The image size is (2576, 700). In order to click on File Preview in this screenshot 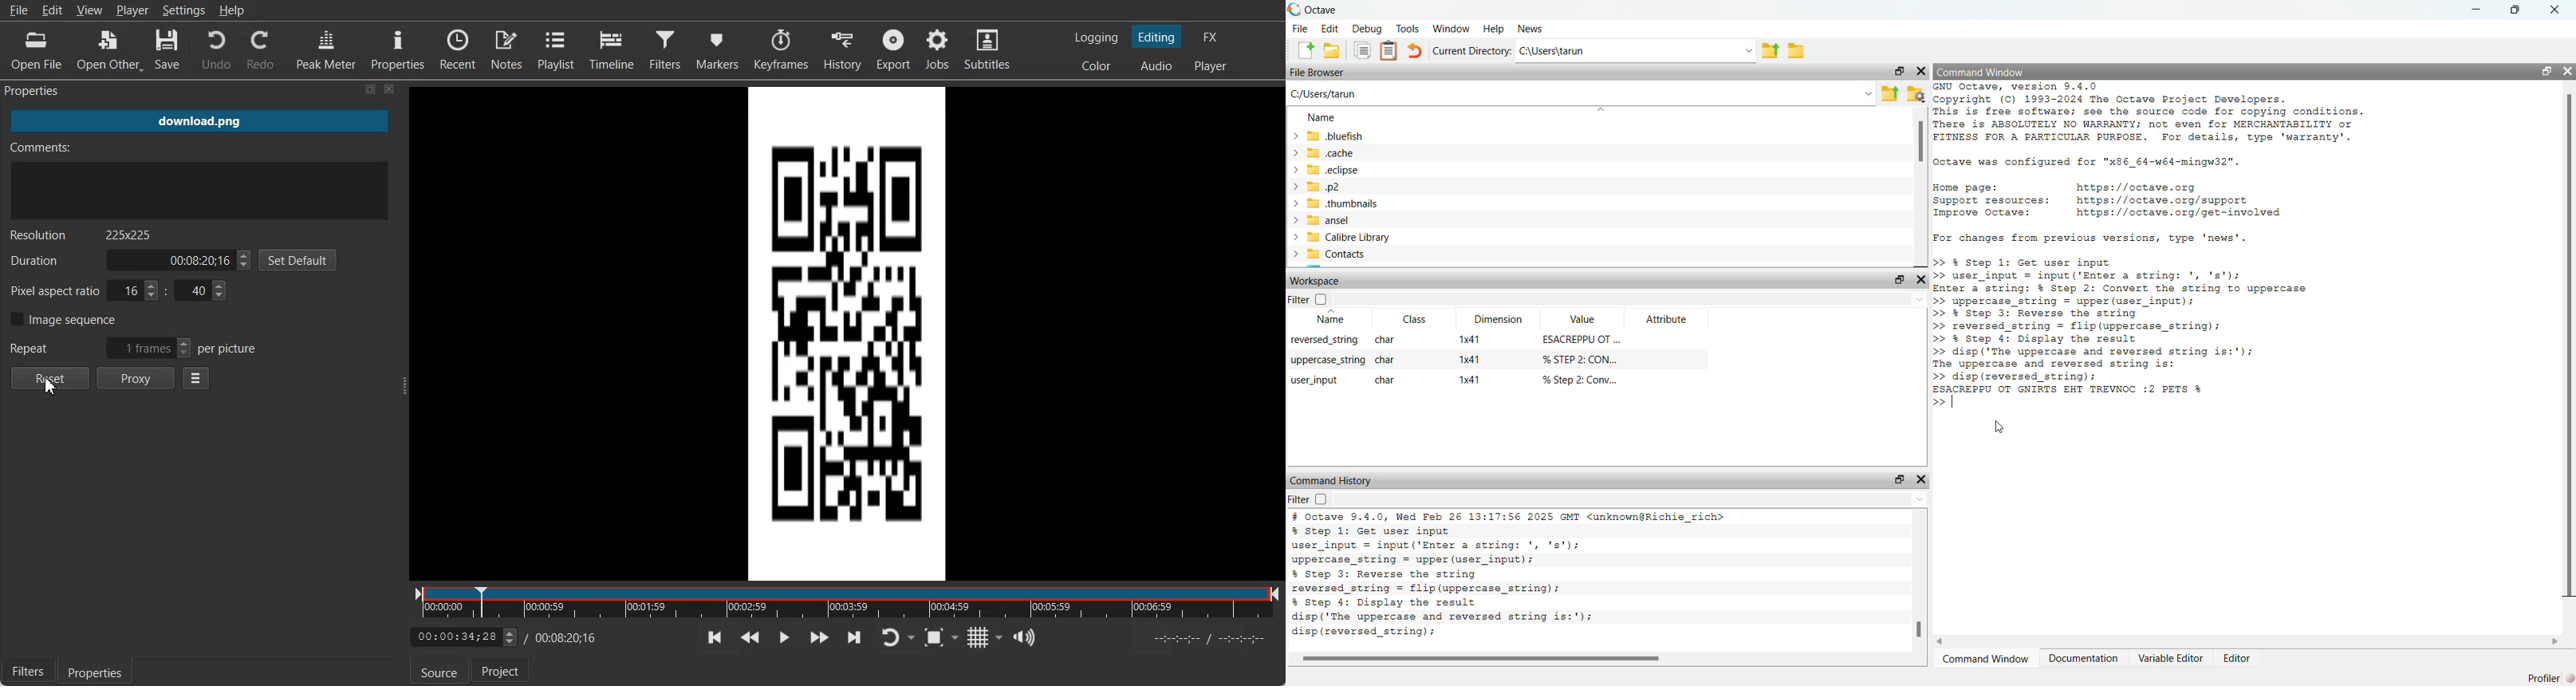, I will do `click(844, 331)`.